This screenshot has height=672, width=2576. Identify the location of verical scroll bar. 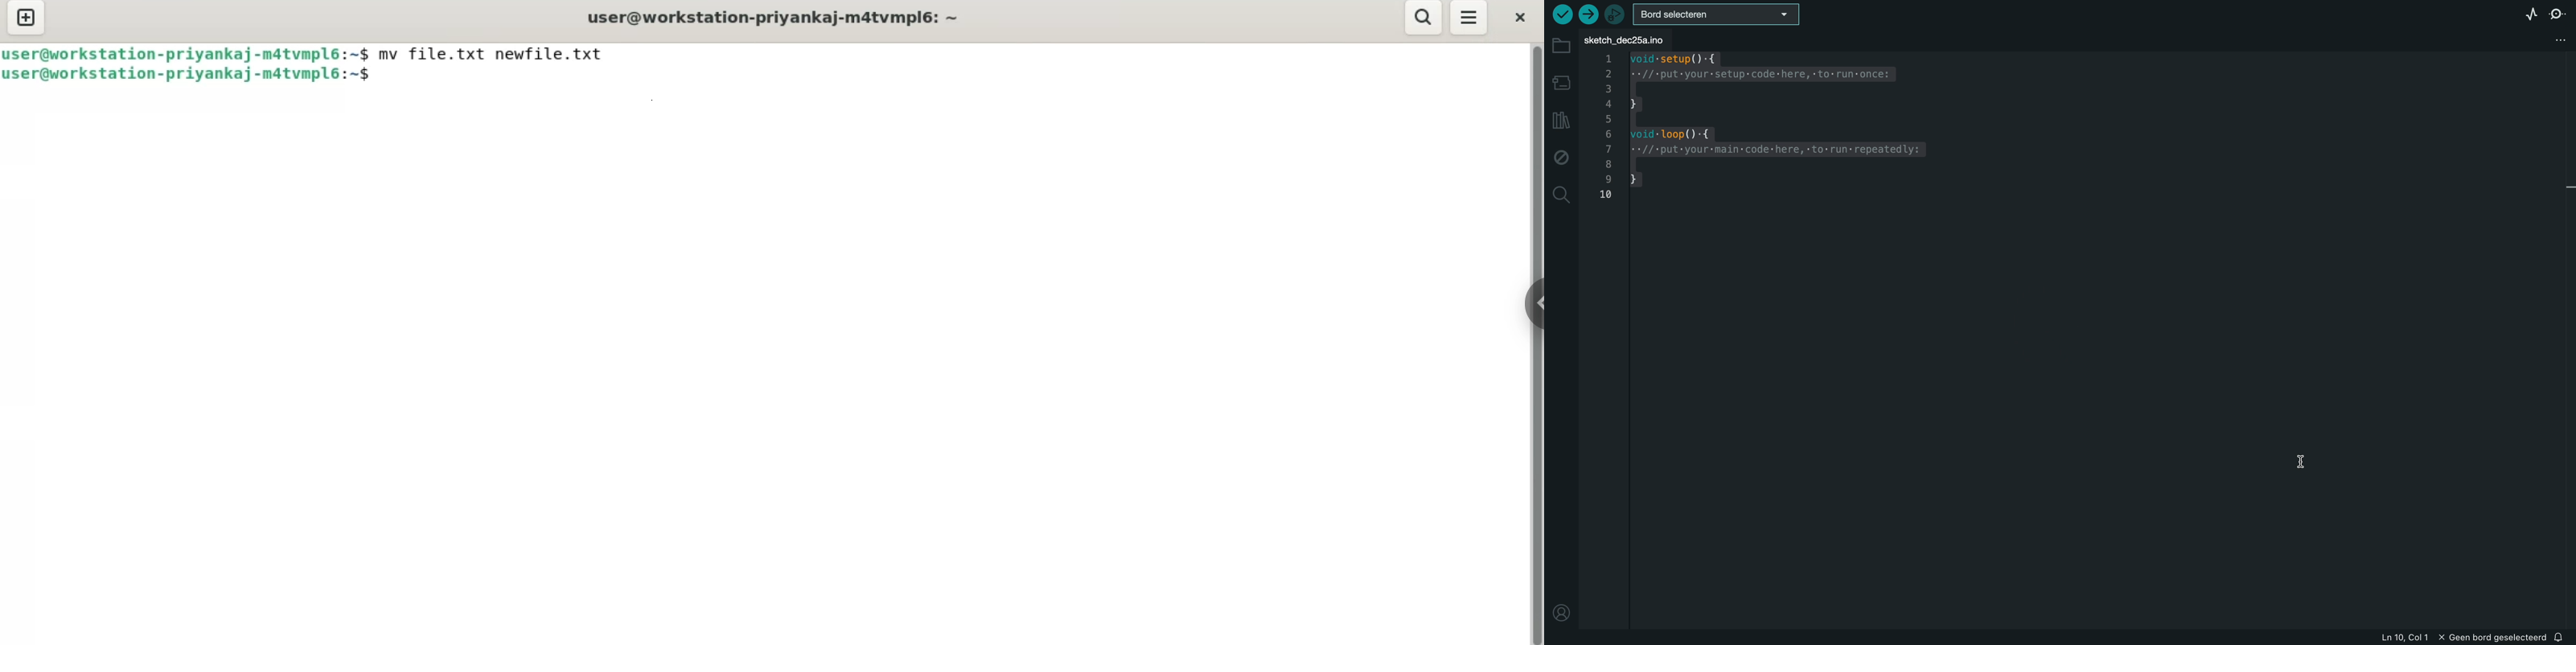
(1536, 343).